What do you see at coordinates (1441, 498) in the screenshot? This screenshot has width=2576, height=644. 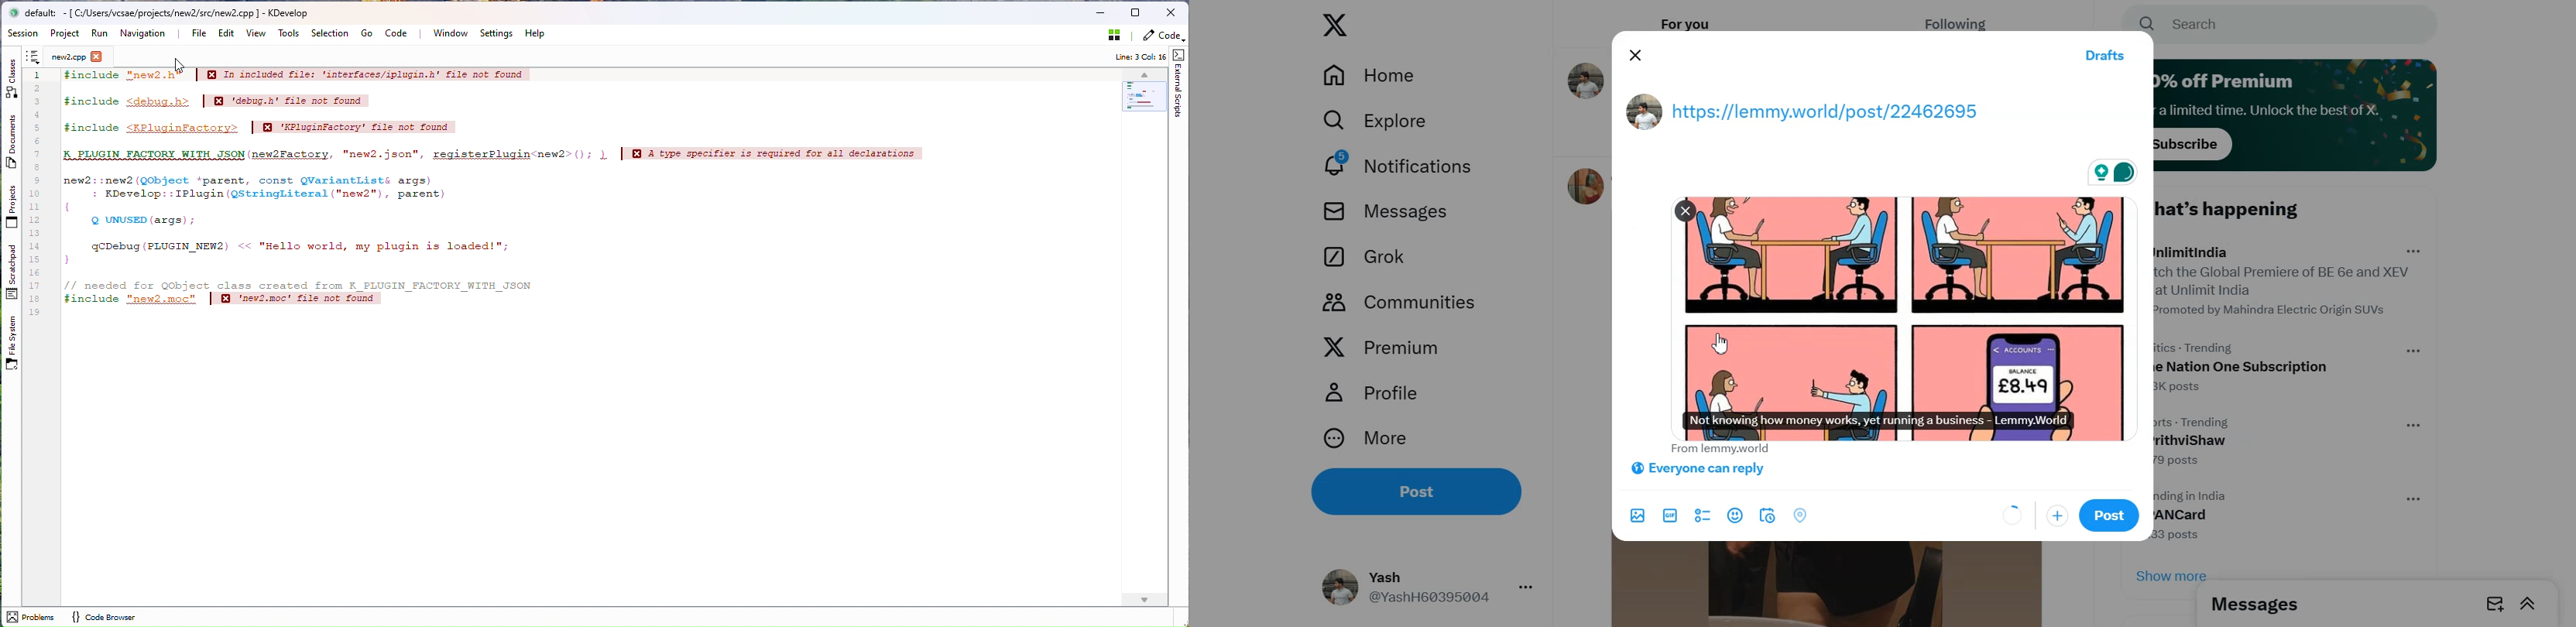 I see `post` at bounding box center [1441, 498].